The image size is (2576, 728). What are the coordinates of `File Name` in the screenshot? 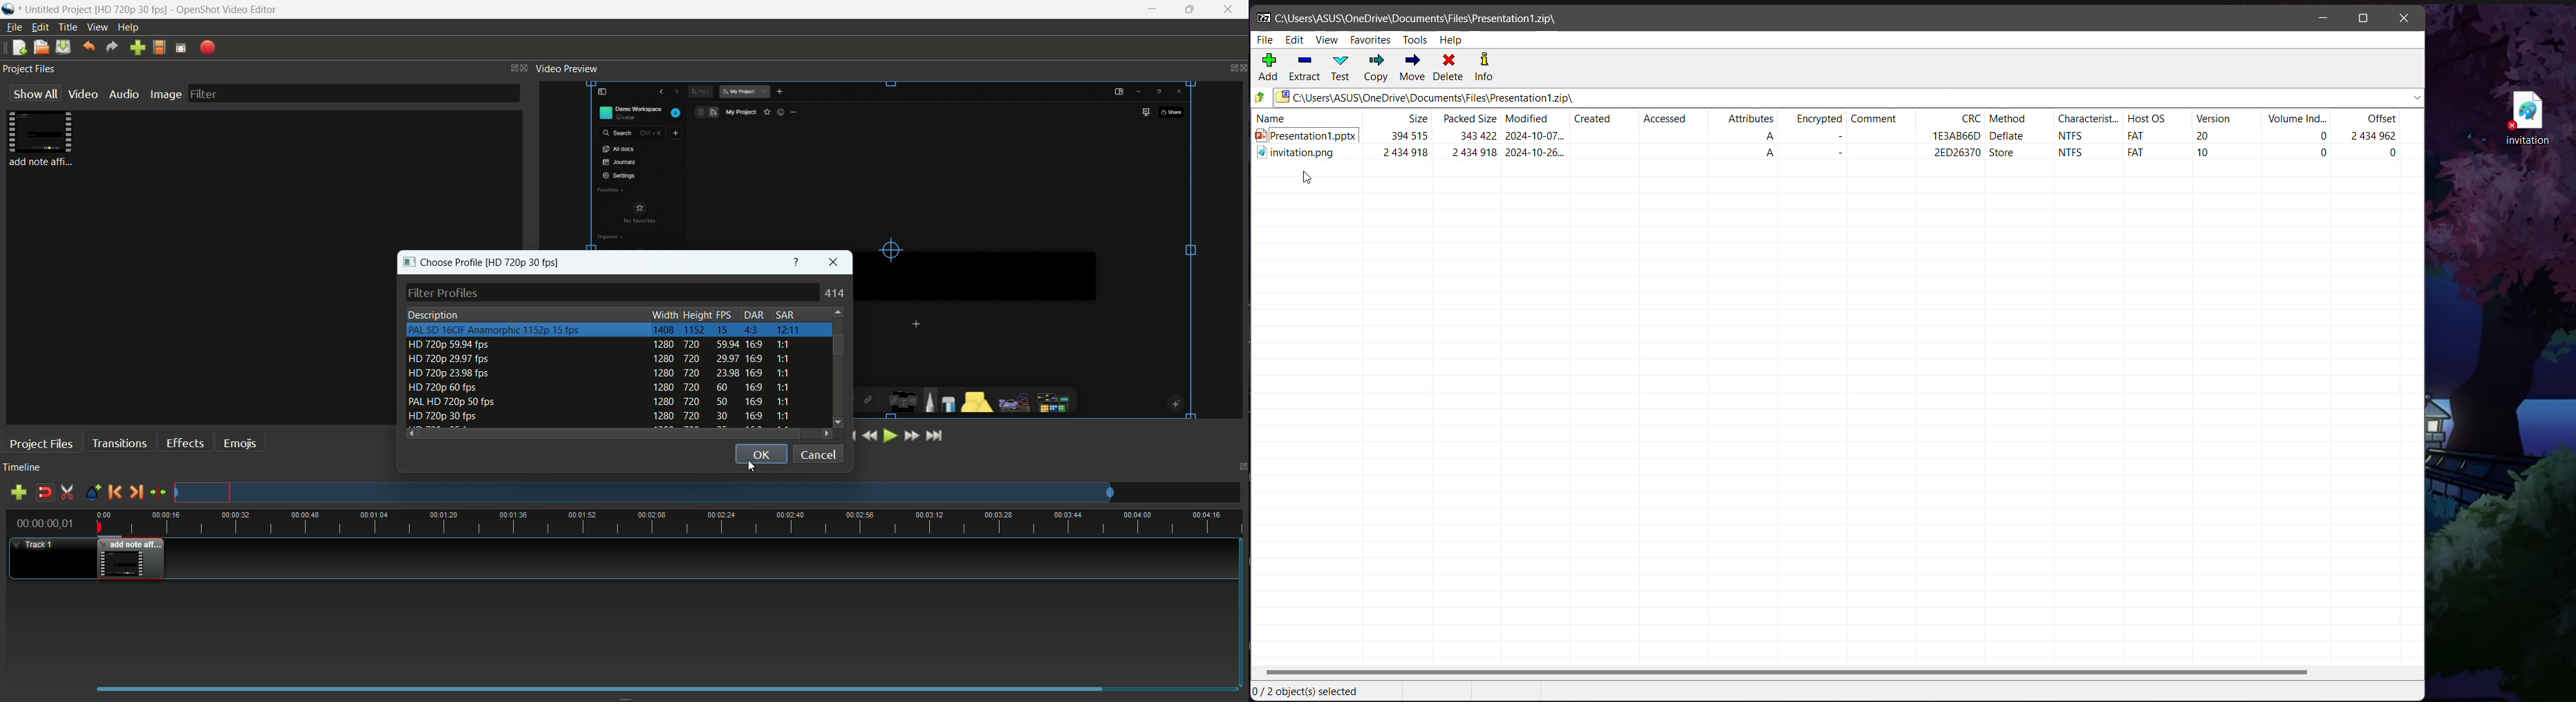 It's located at (1308, 118).